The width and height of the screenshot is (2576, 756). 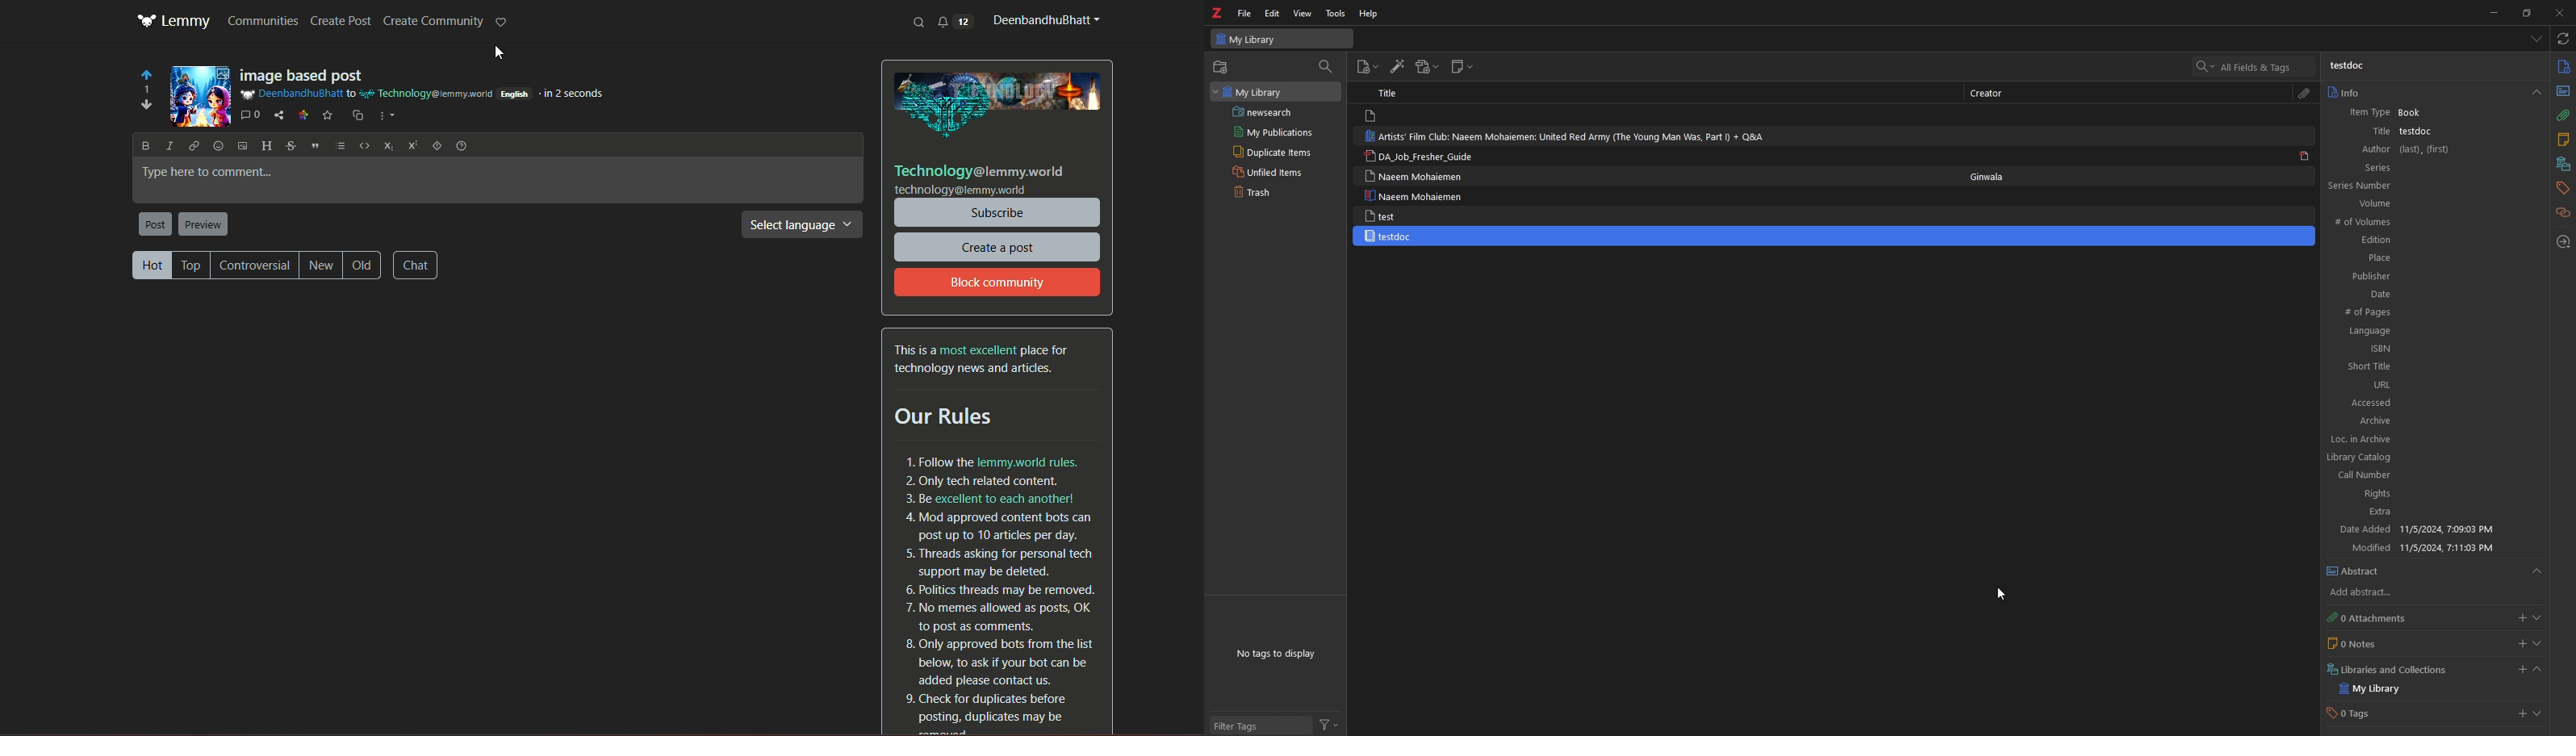 What do you see at coordinates (2421, 475) in the screenshot?
I see `Call Number` at bounding box center [2421, 475].